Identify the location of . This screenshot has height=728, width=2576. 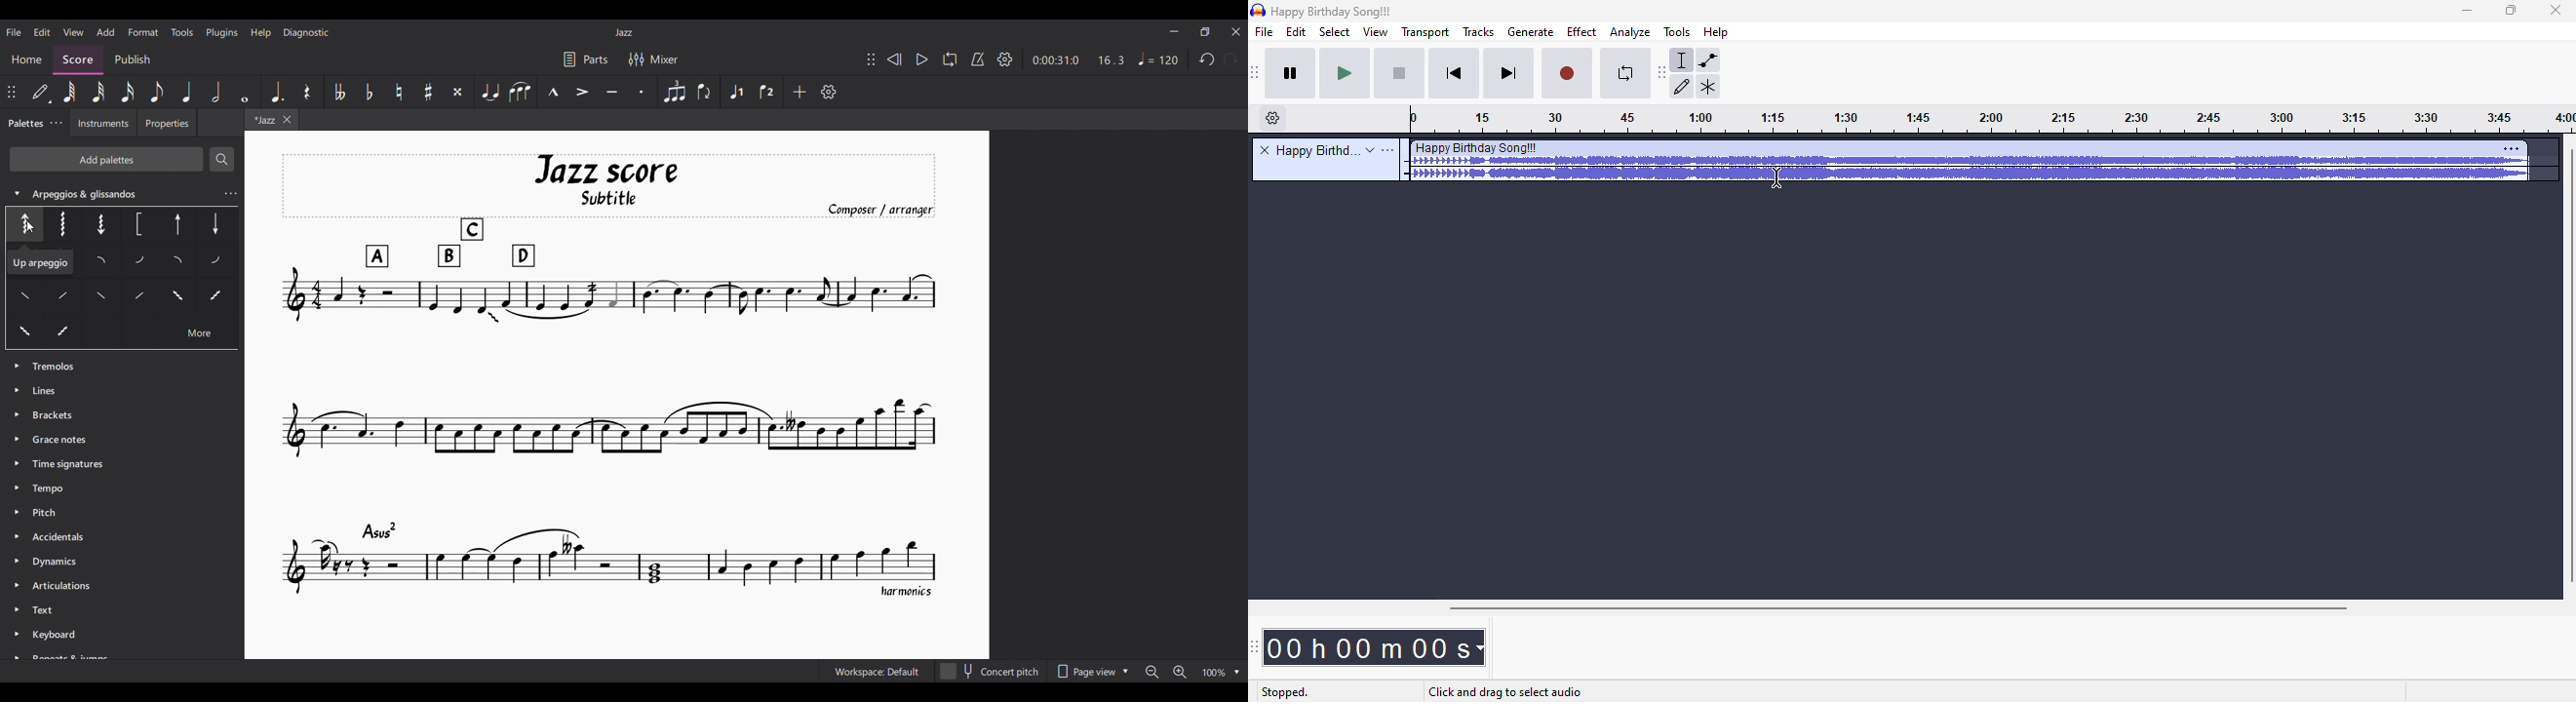
(36, 263).